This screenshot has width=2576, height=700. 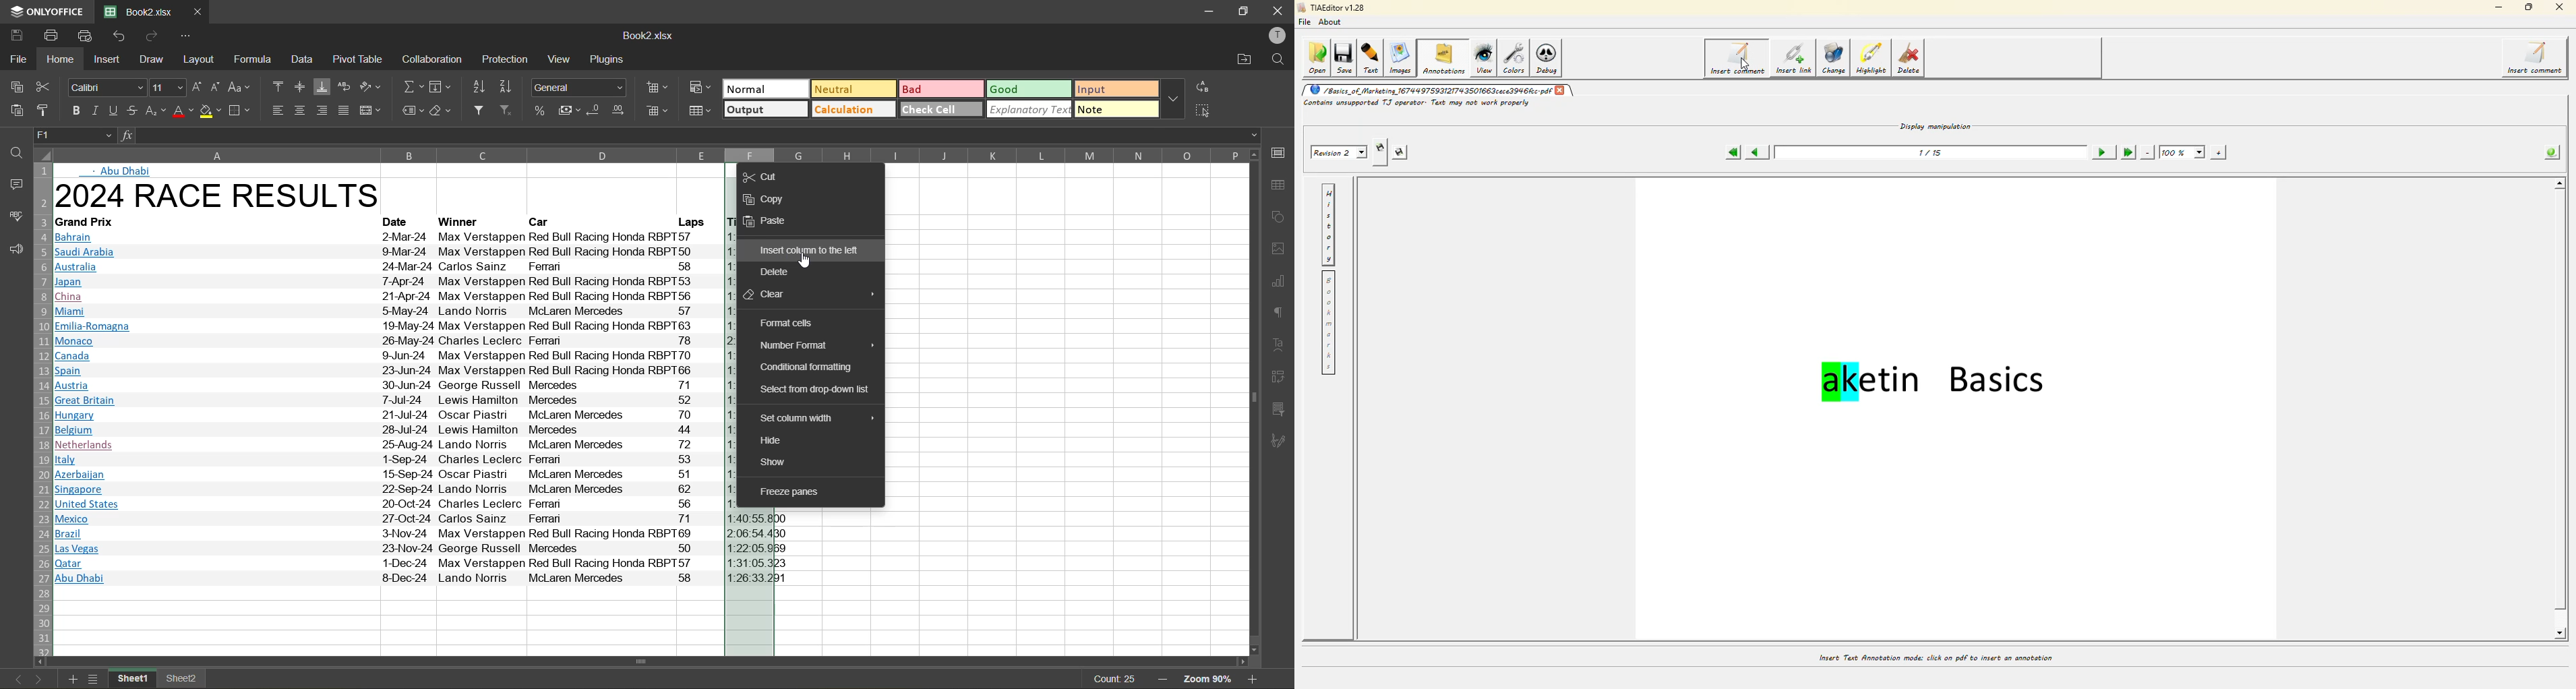 I want to click on explanatory text, so click(x=1031, y=110).